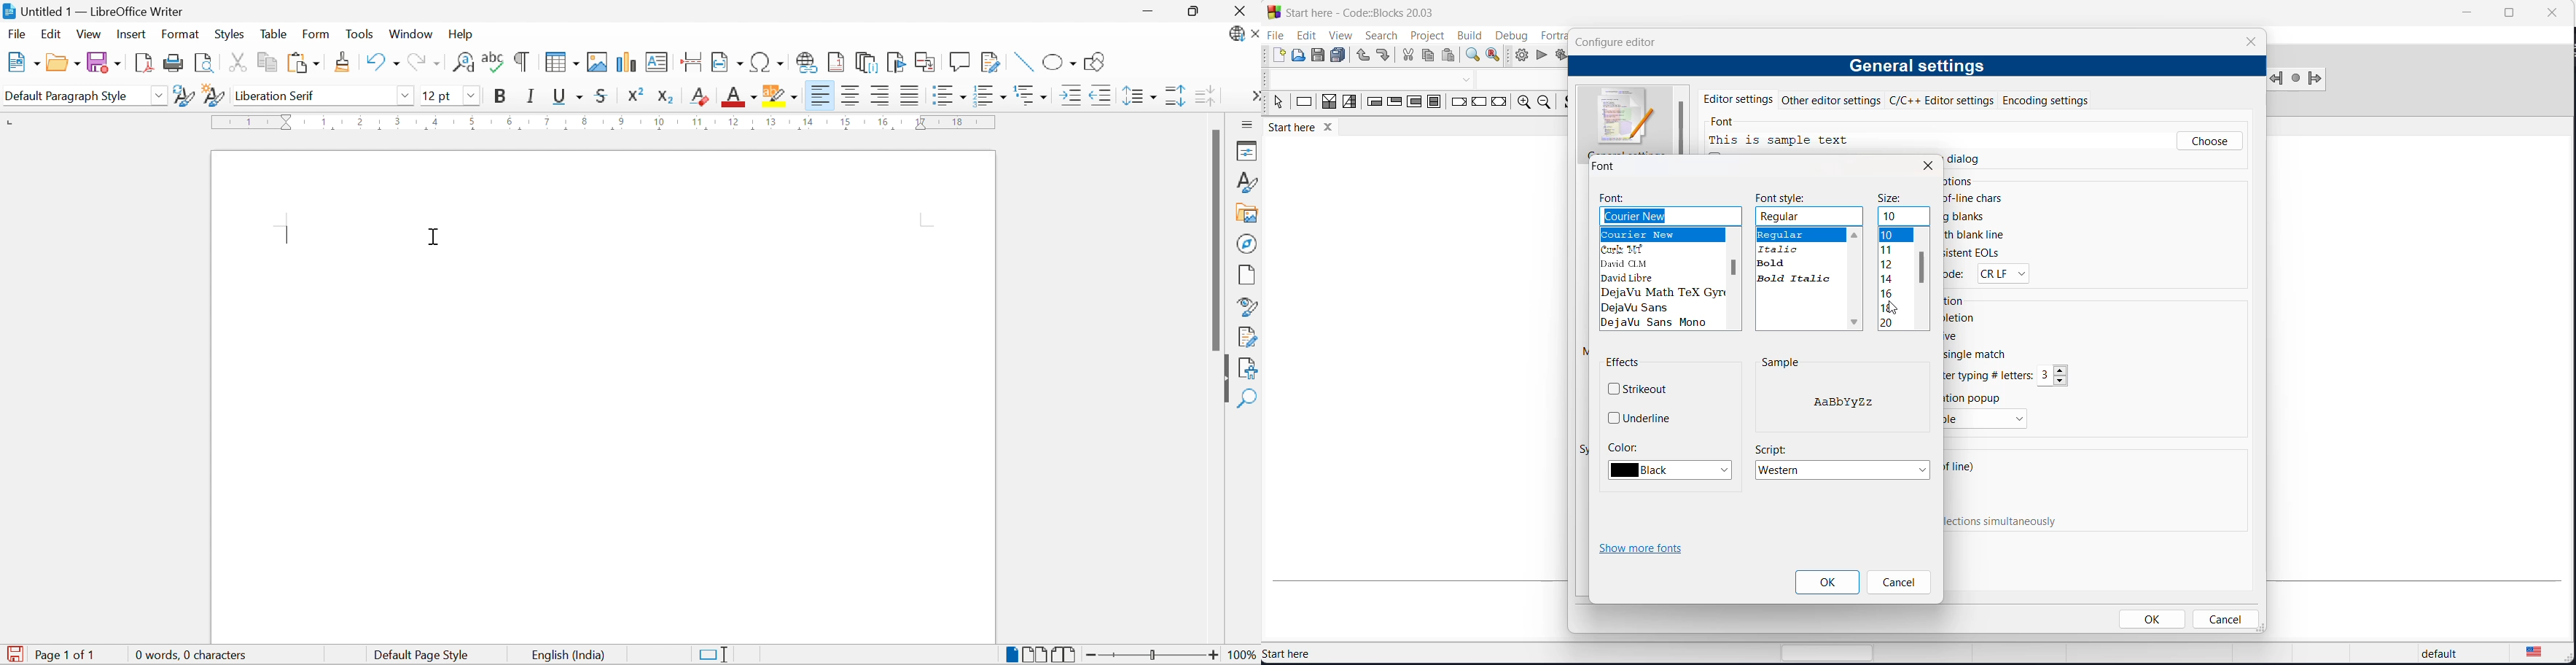 The height and width of the screenshot is (672, 2576). What do you see at coordinates (1738, 98) in the screenshot?
I see `editor settings` at bounding box center [1738, 98].